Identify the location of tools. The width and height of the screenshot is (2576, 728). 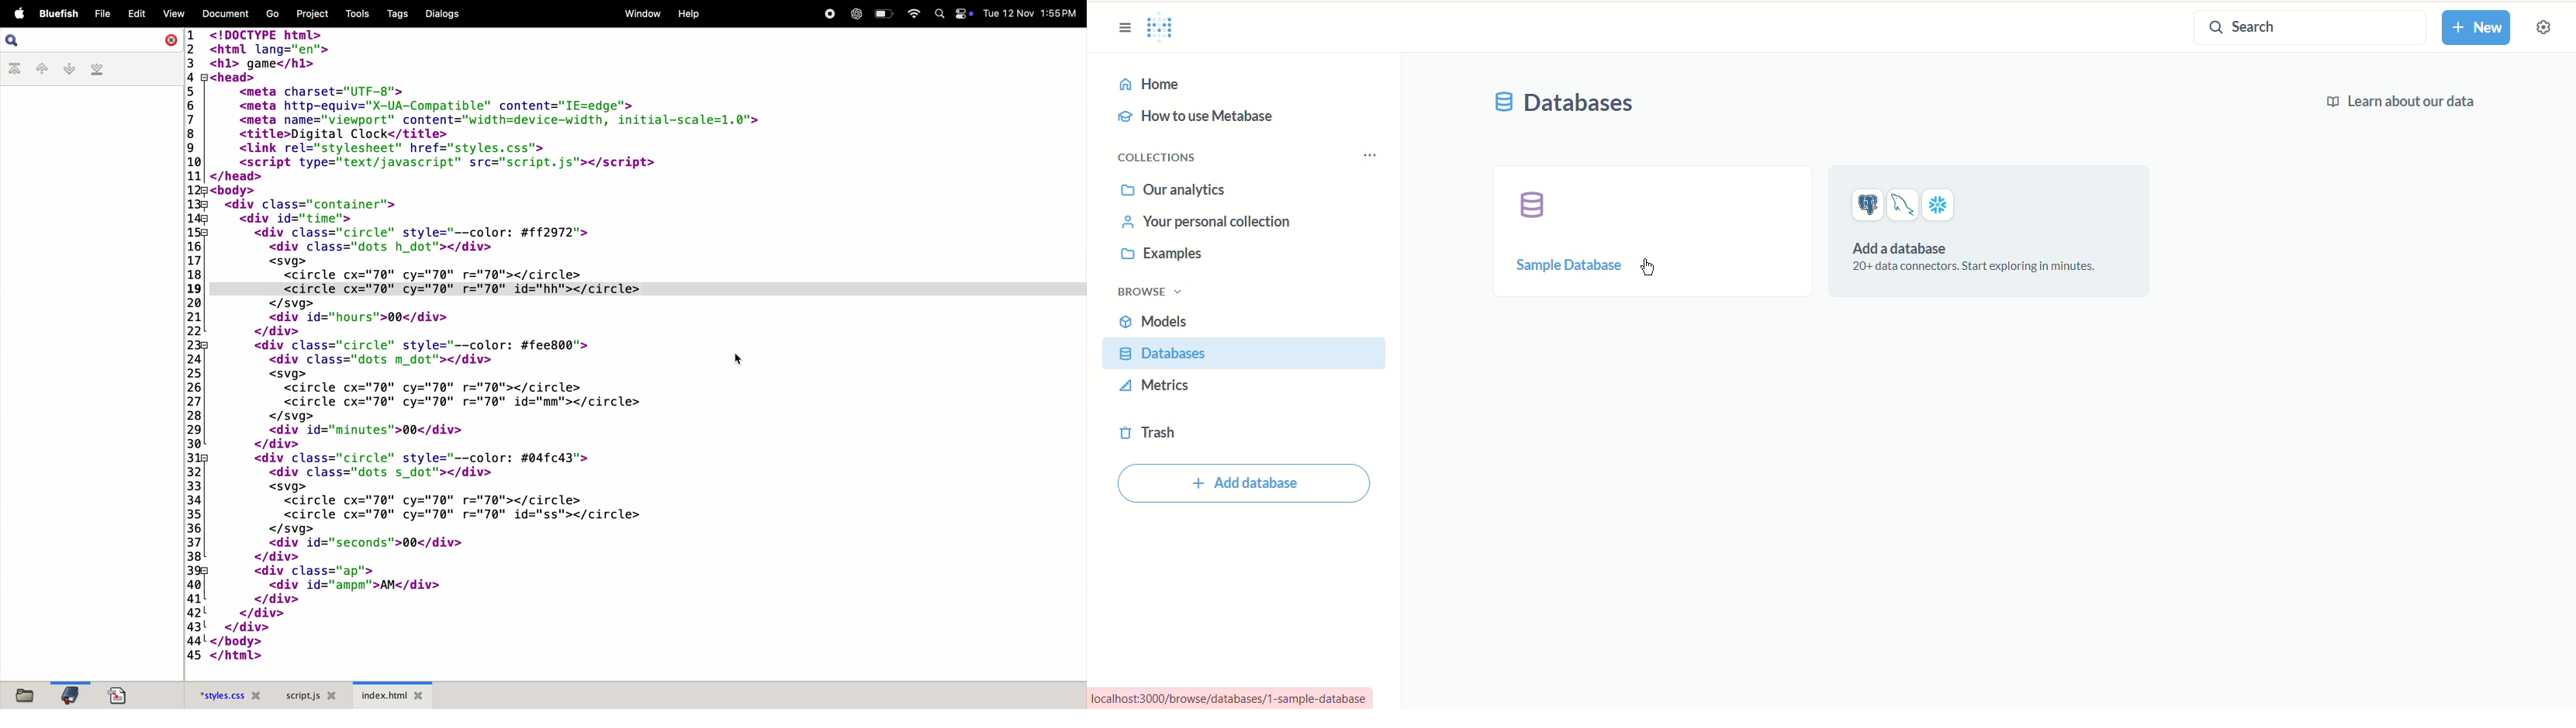
(354, 14).